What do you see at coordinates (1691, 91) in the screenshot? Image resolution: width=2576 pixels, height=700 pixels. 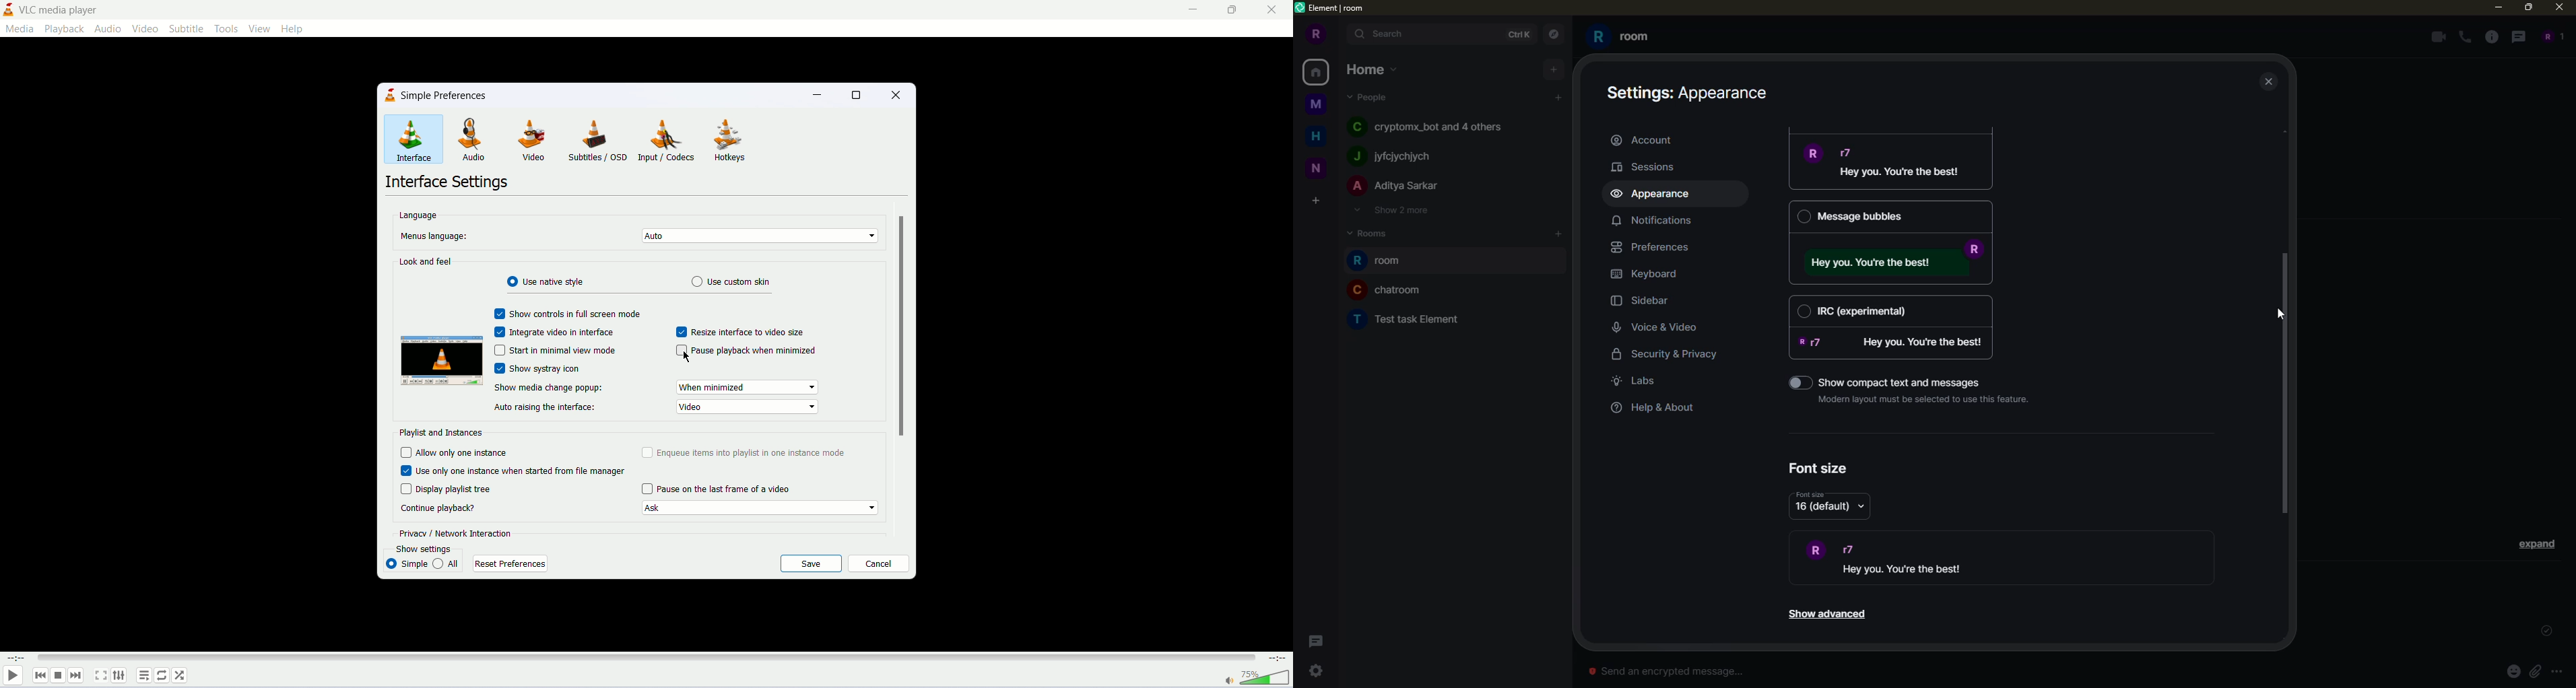 I see `appearance` at bounding box center [1691, 91].